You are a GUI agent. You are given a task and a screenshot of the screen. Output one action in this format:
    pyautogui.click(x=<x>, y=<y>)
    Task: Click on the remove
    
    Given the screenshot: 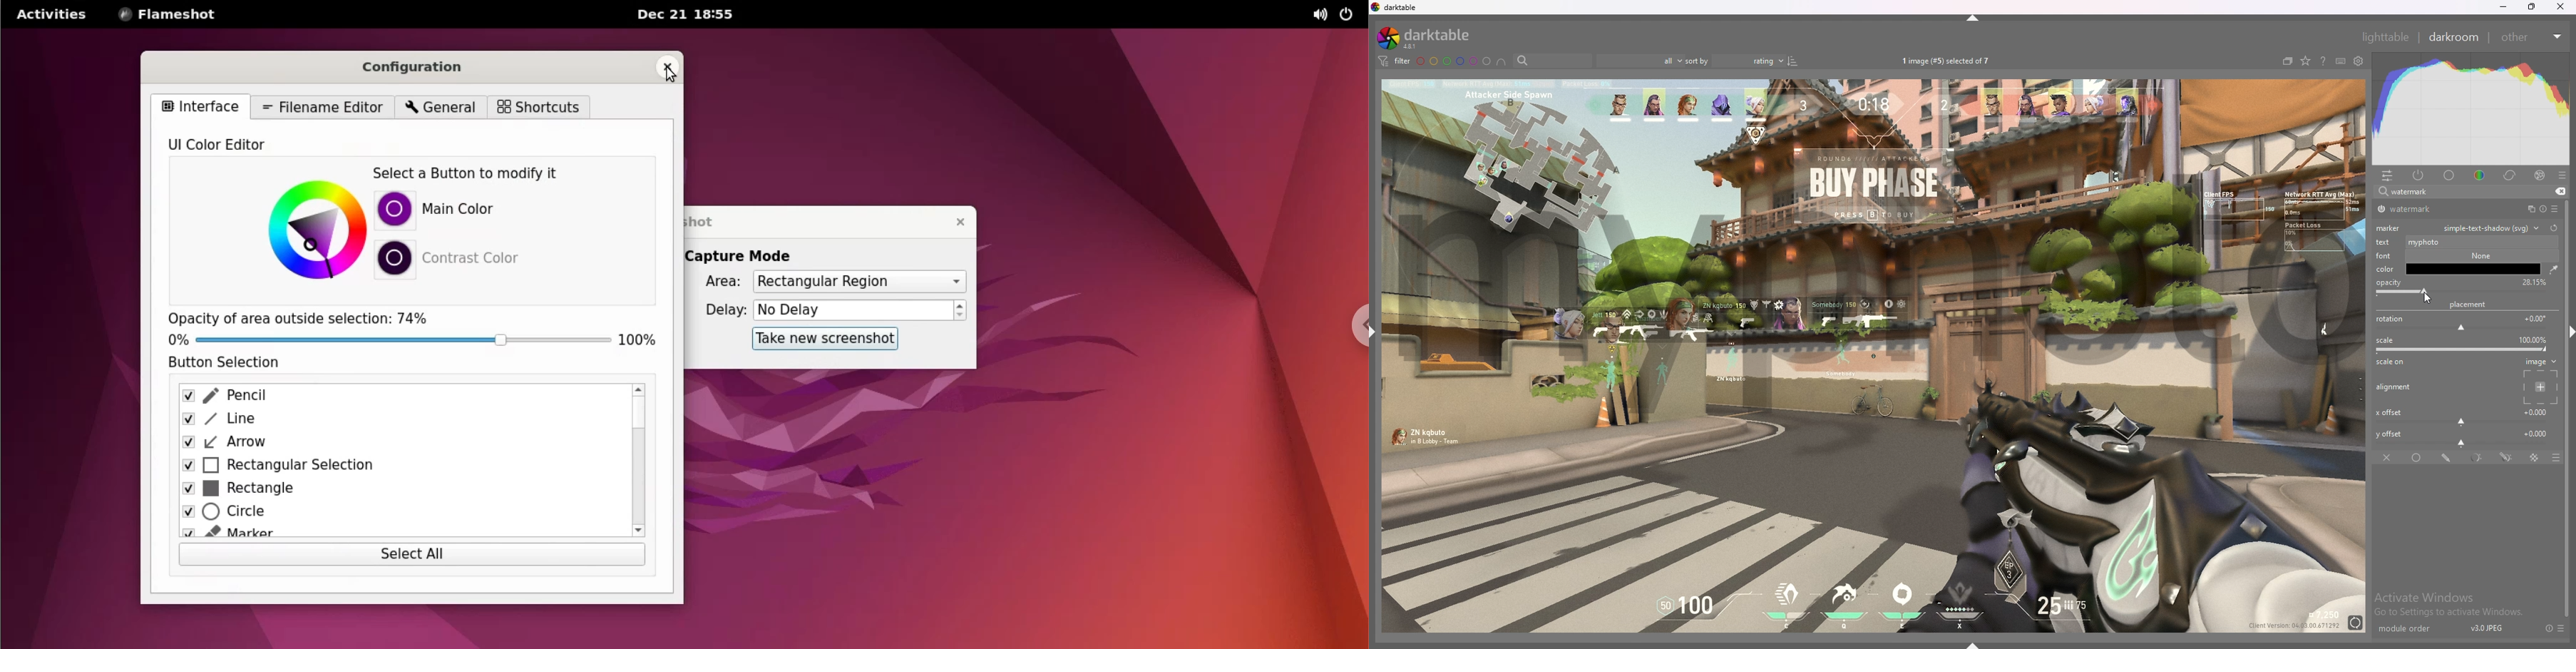 What is the action you would take?
    pyautogui.click(x=2558, y=192)
    